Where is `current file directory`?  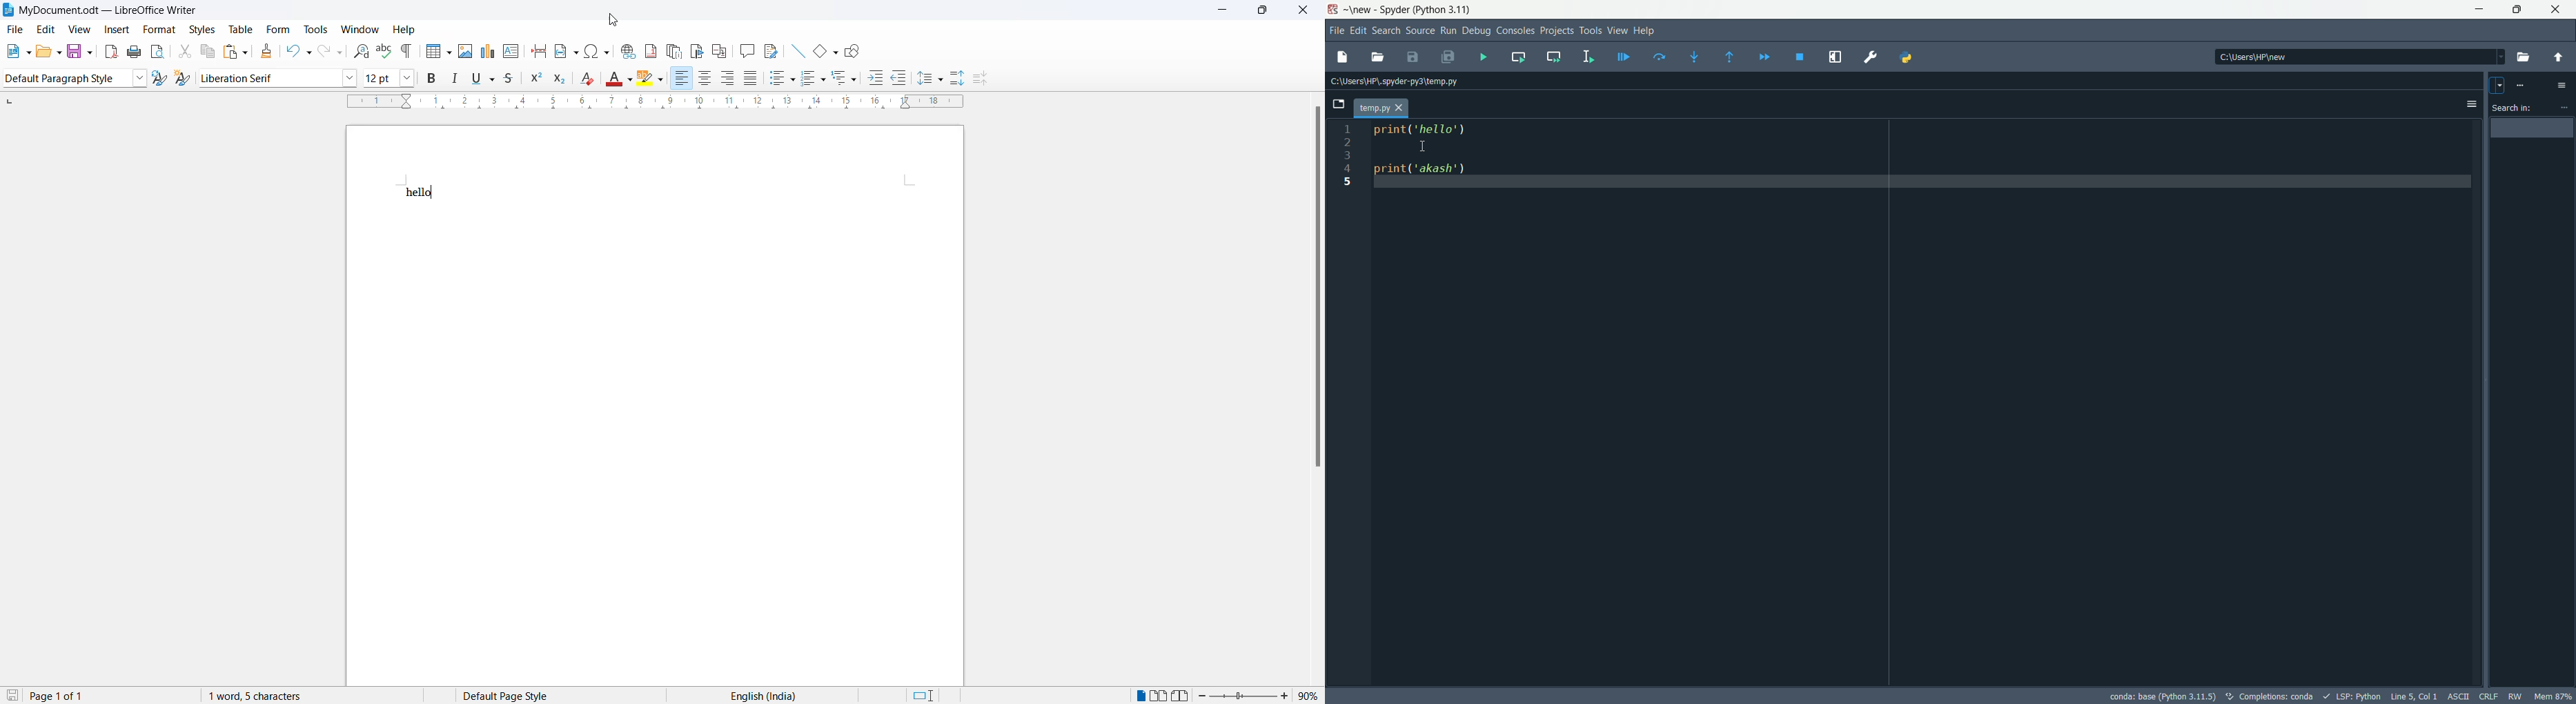
current file directory is located at coordinates (1394, 81).